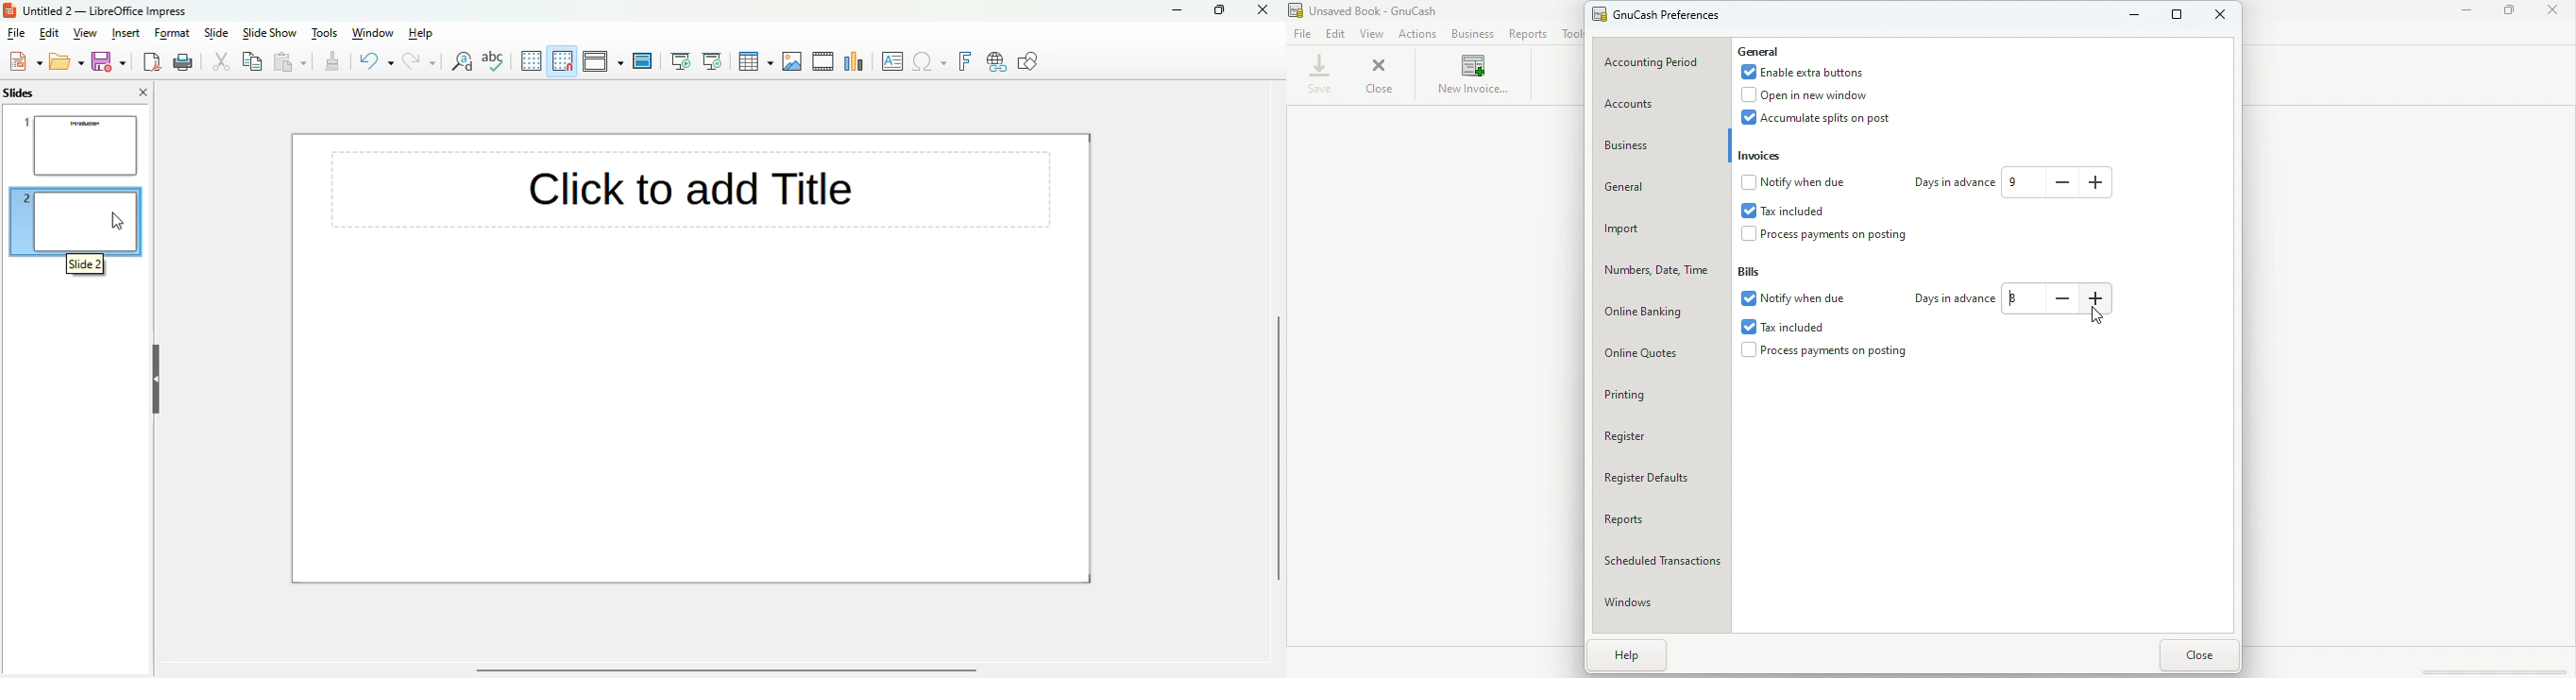 The height and width of the screenshot is (700, 2576). What do you see at coordinates (1659, 229) in the screenshot?
I see `Import` at bounding box center [1659, 229].